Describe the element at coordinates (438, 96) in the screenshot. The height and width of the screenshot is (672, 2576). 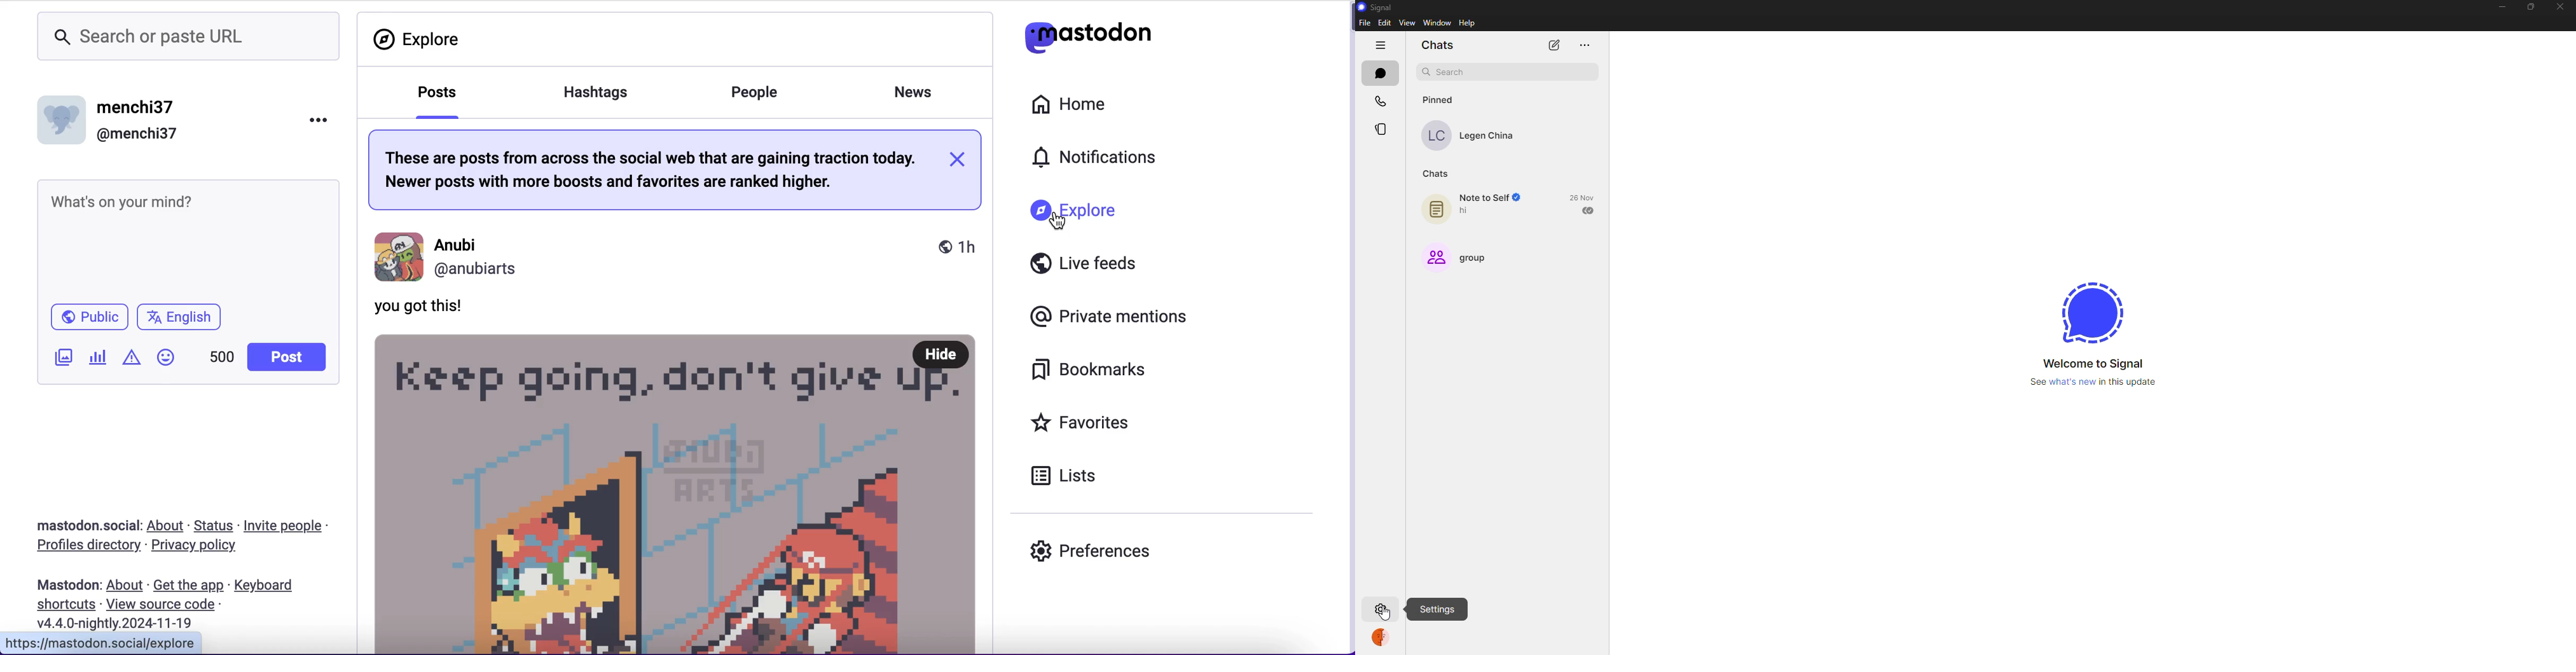
I see `posts` at that location.